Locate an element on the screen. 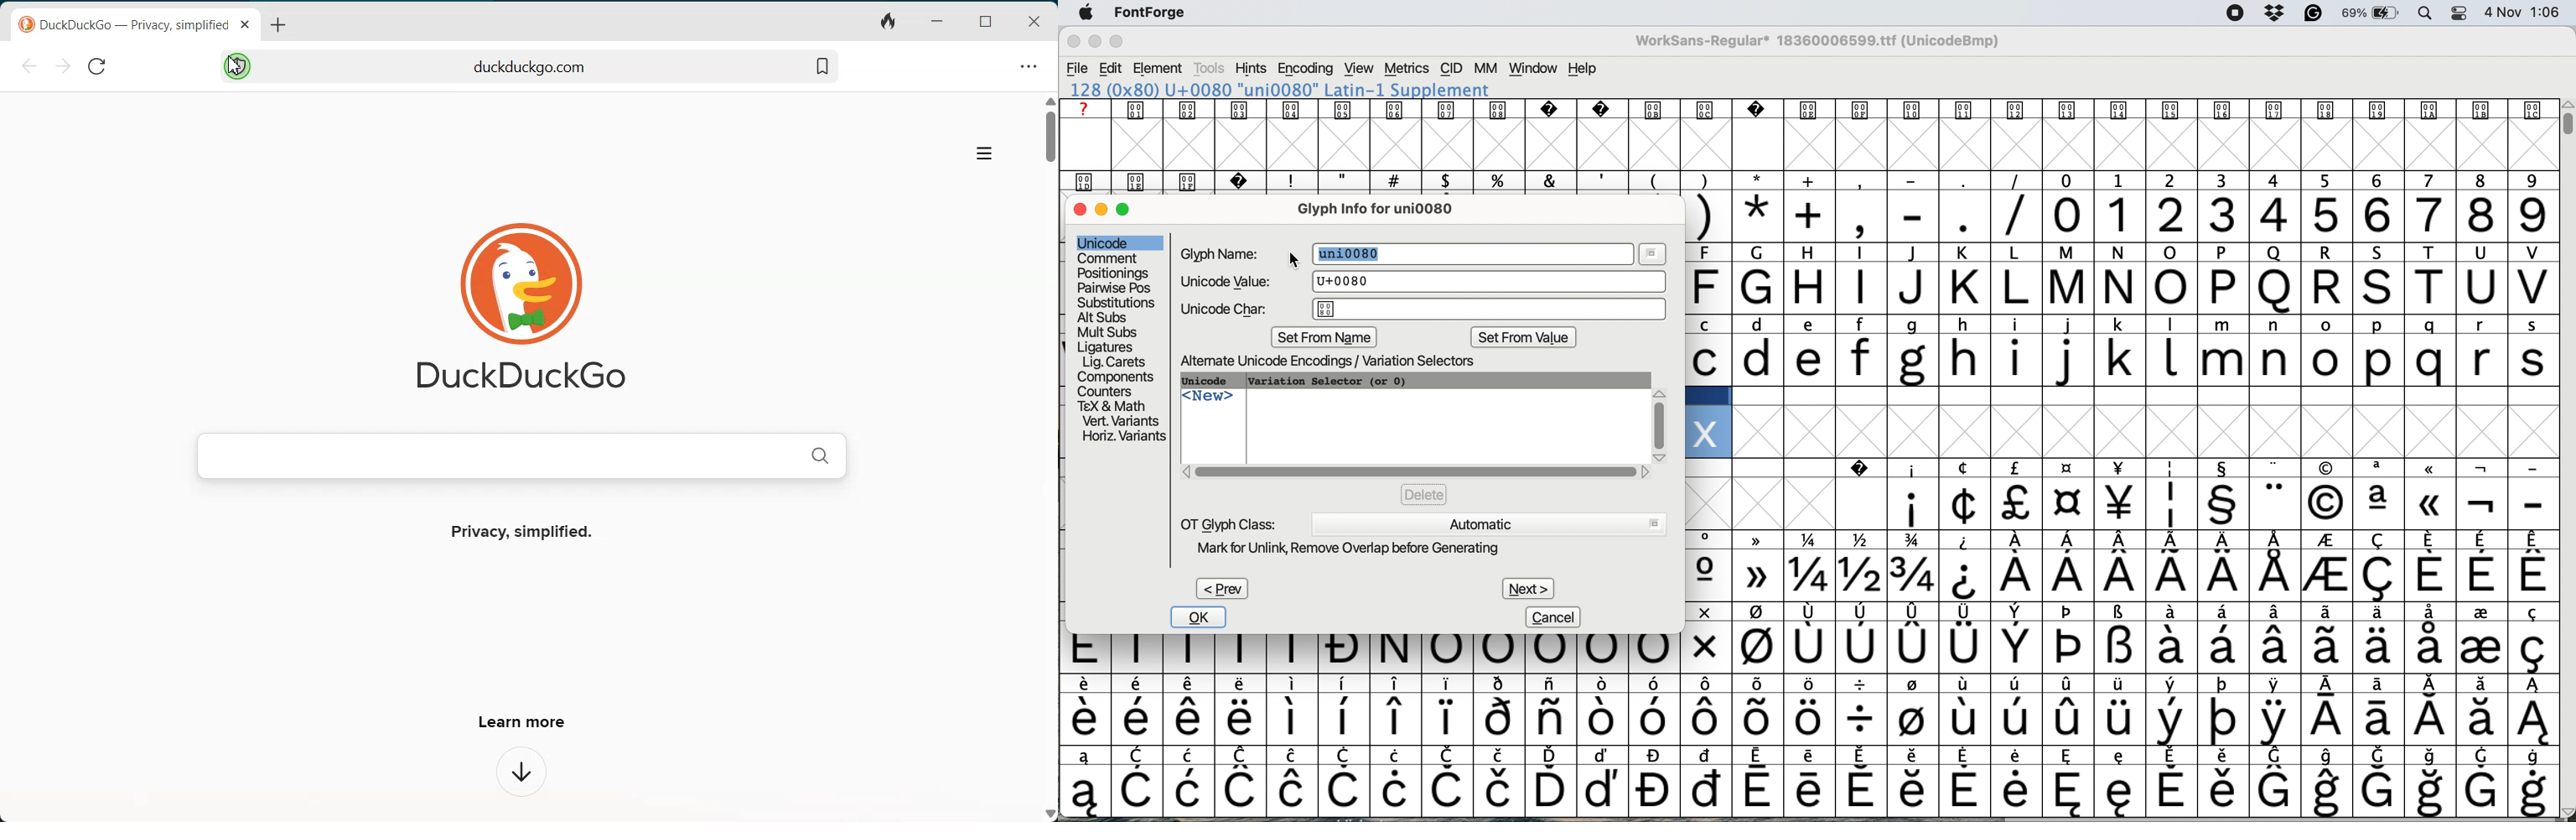 This screenshot has height=840, width=2576. pairwise pose is located at coordinates (1116, 287).